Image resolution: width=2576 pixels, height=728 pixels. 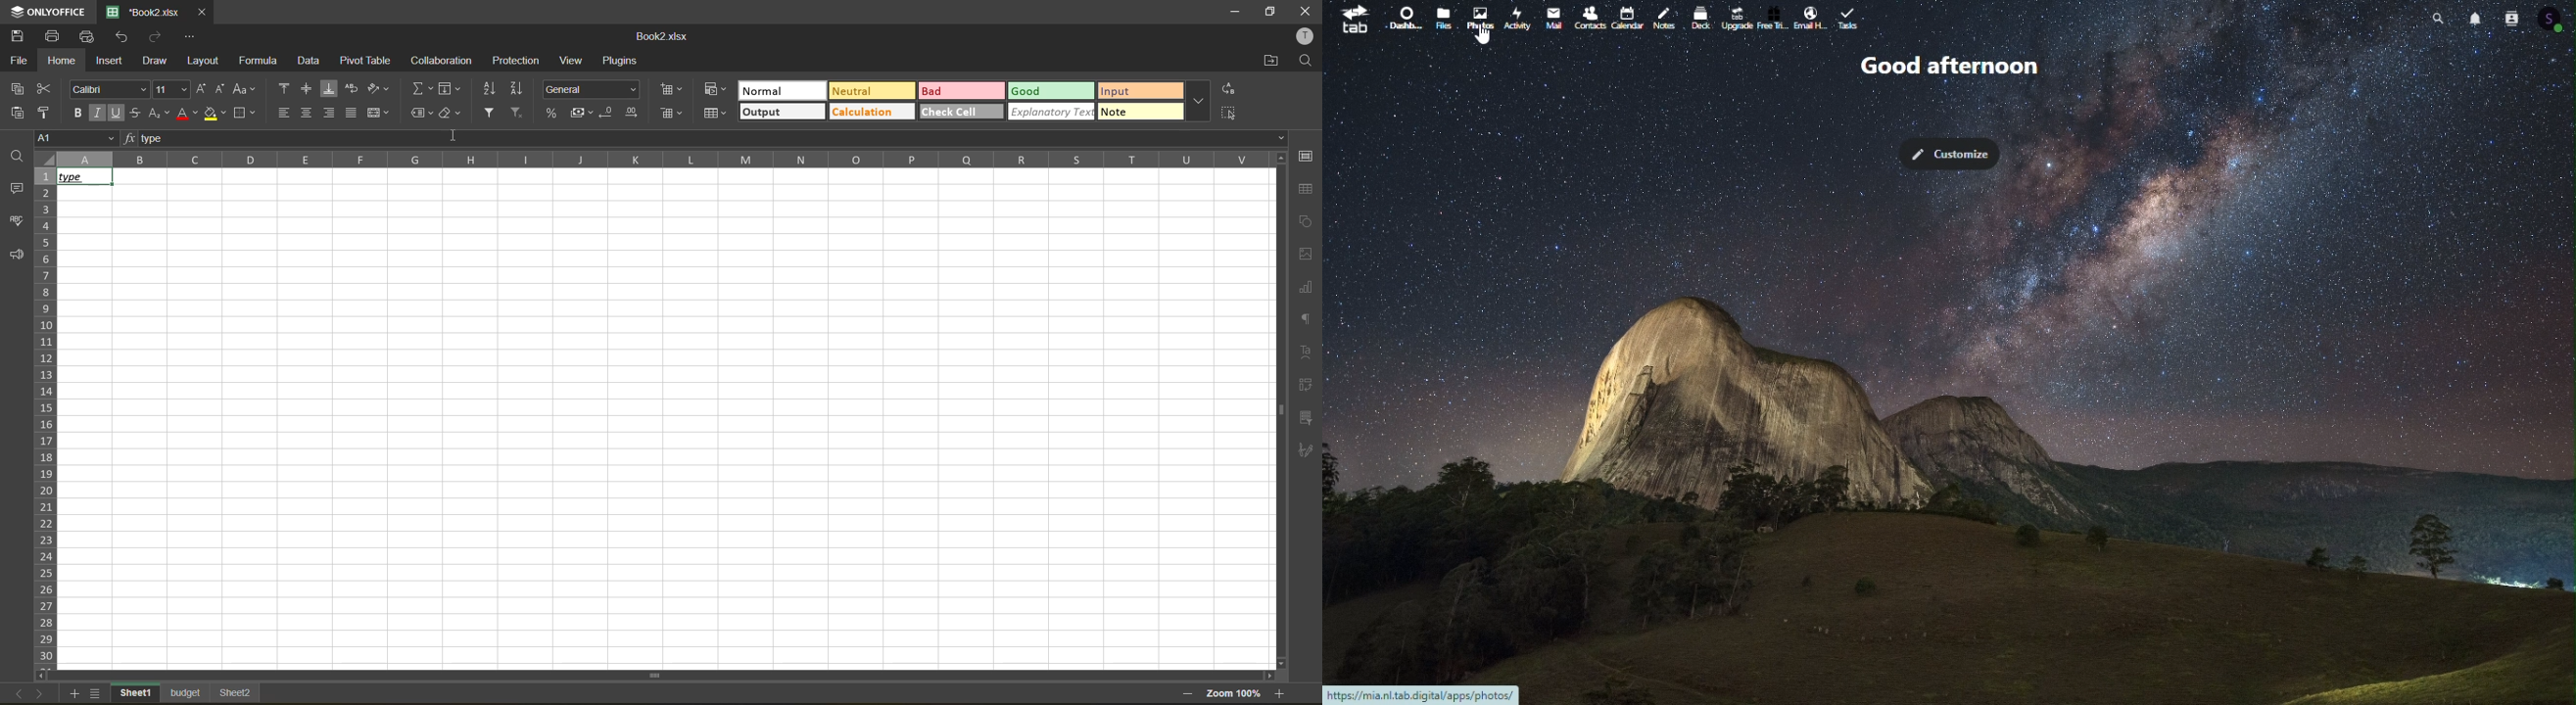 I want to click on sort ascending, so click(x=489, y=89).